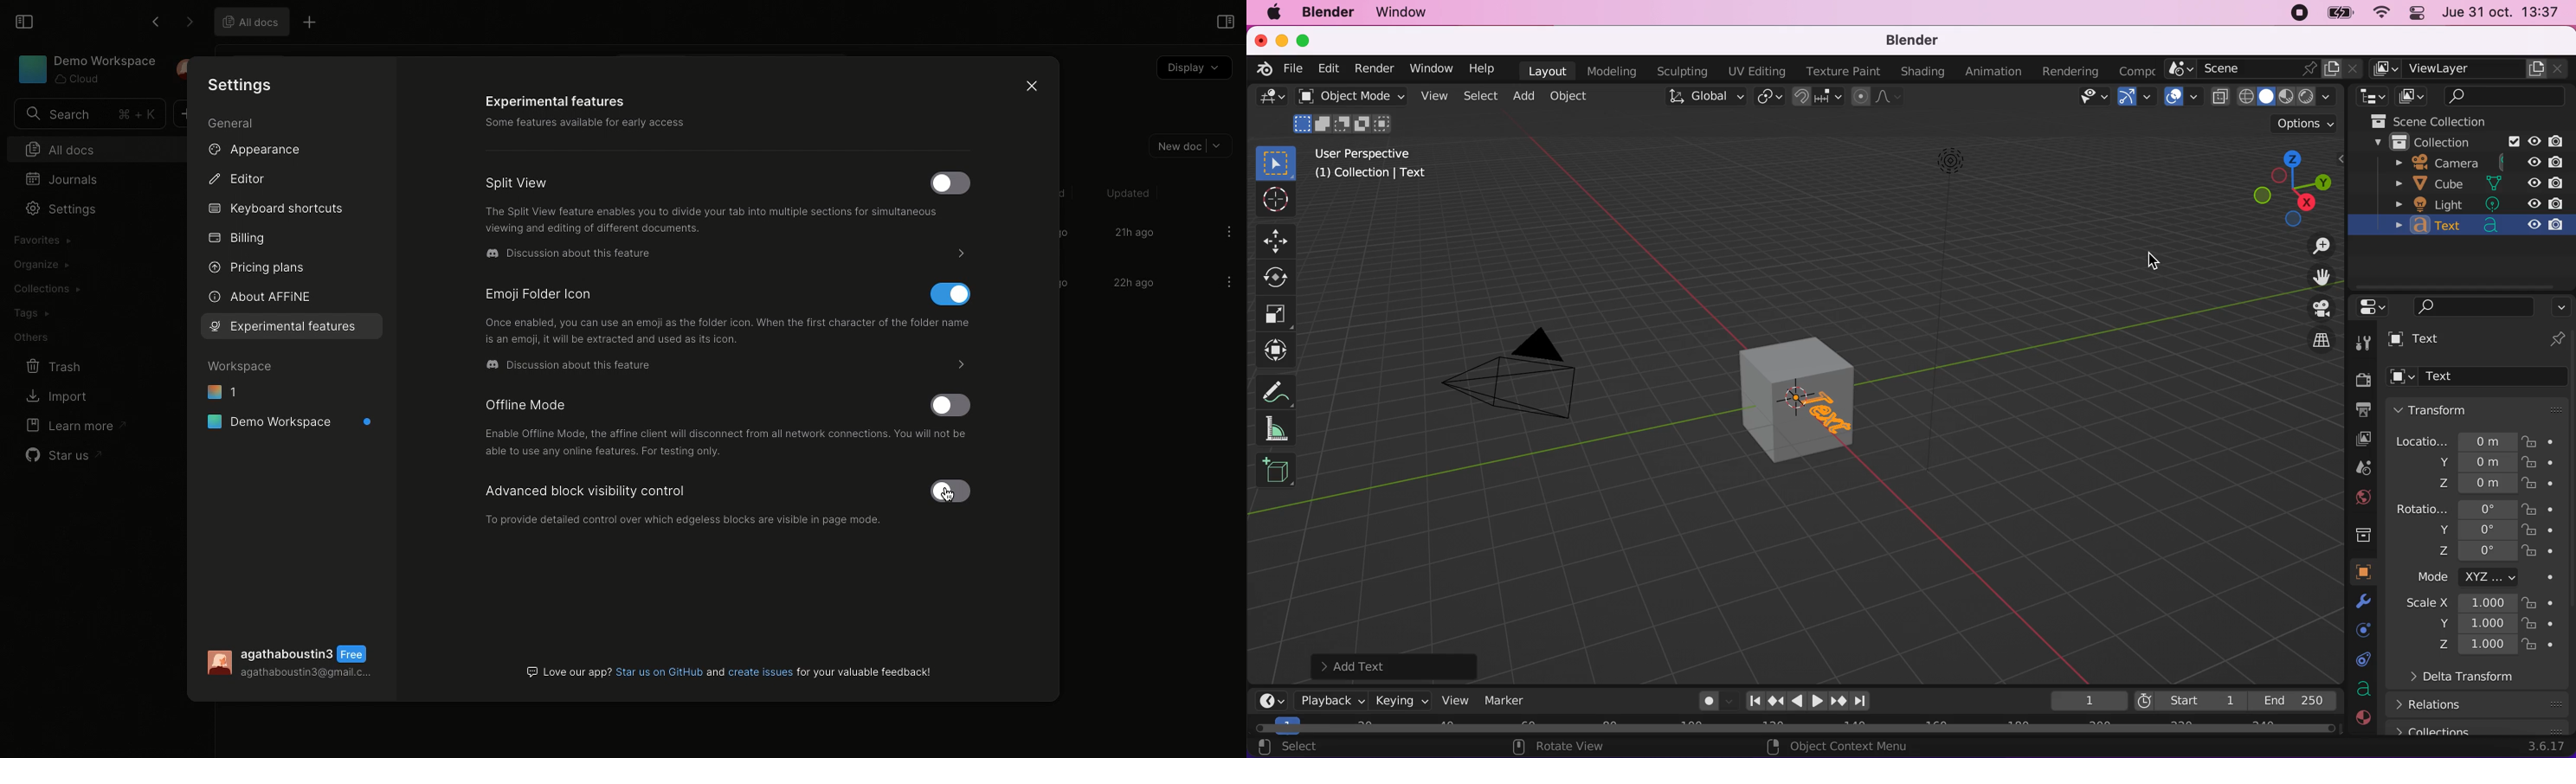  Describe the element at coordinates (2540, 441) in the screenshot. I see `lock button` at that location.